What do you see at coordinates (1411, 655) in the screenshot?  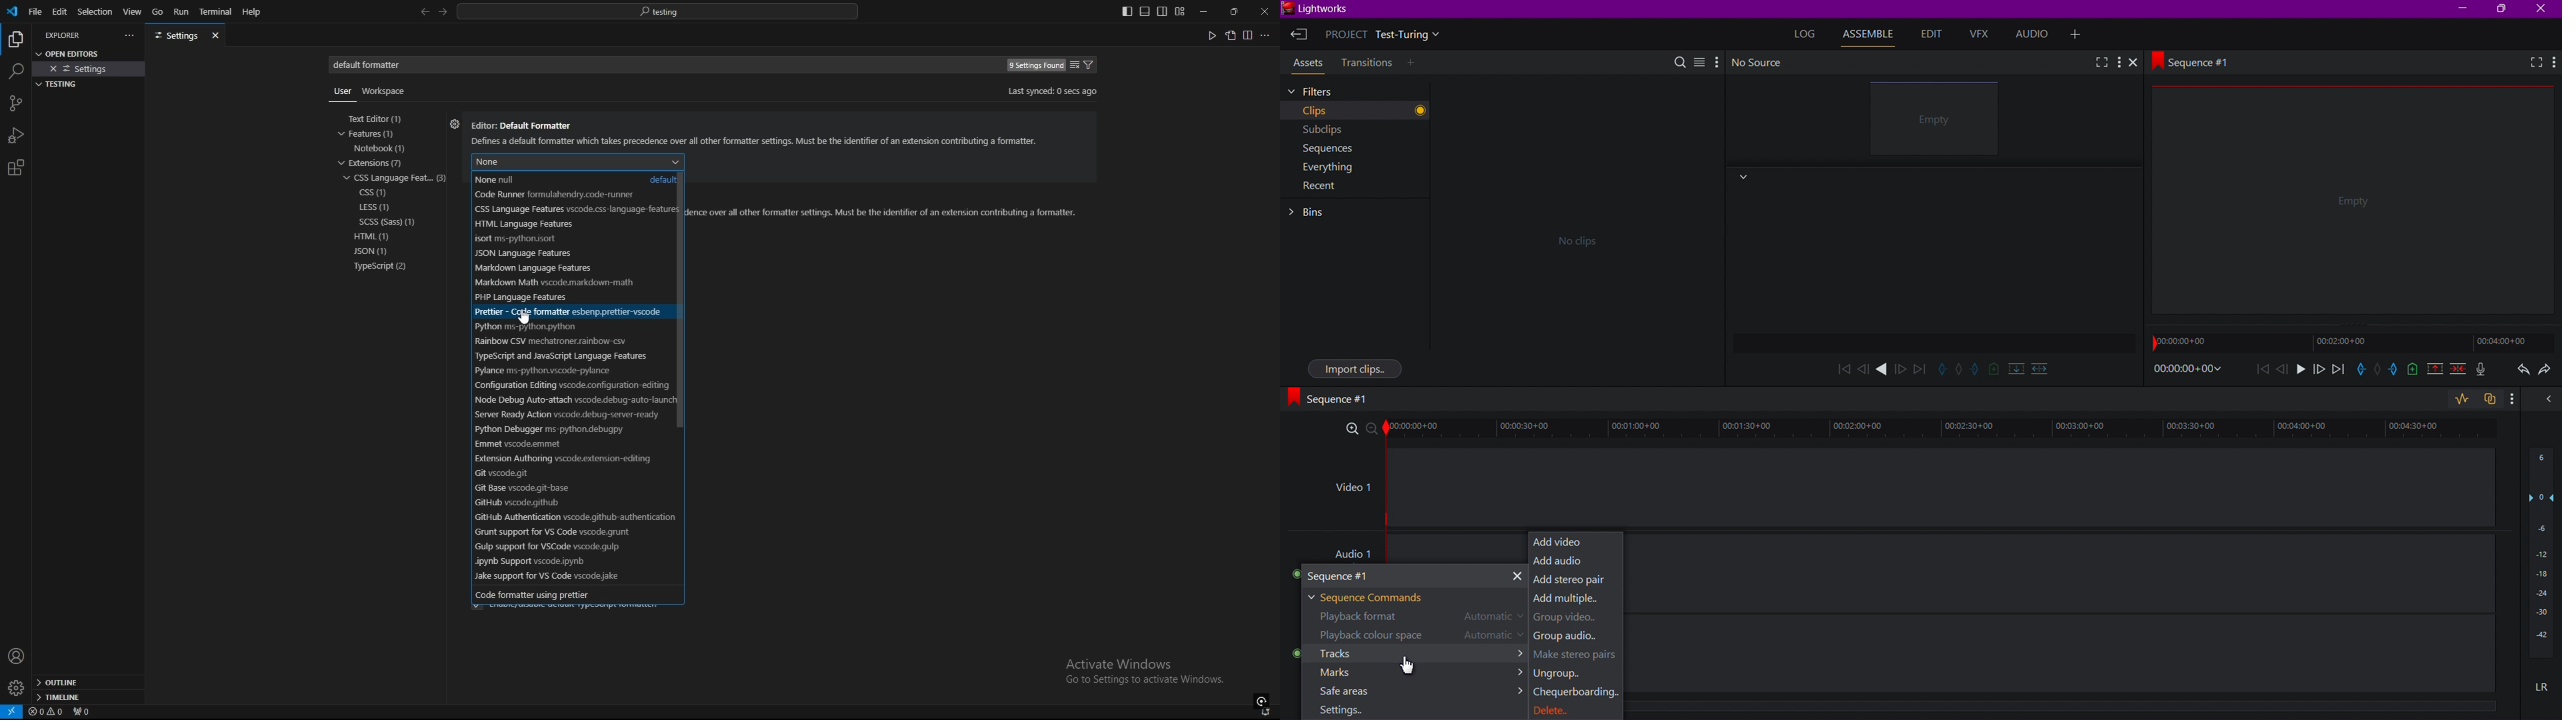 I see `Tracks` at bounding box center [1411, 655].